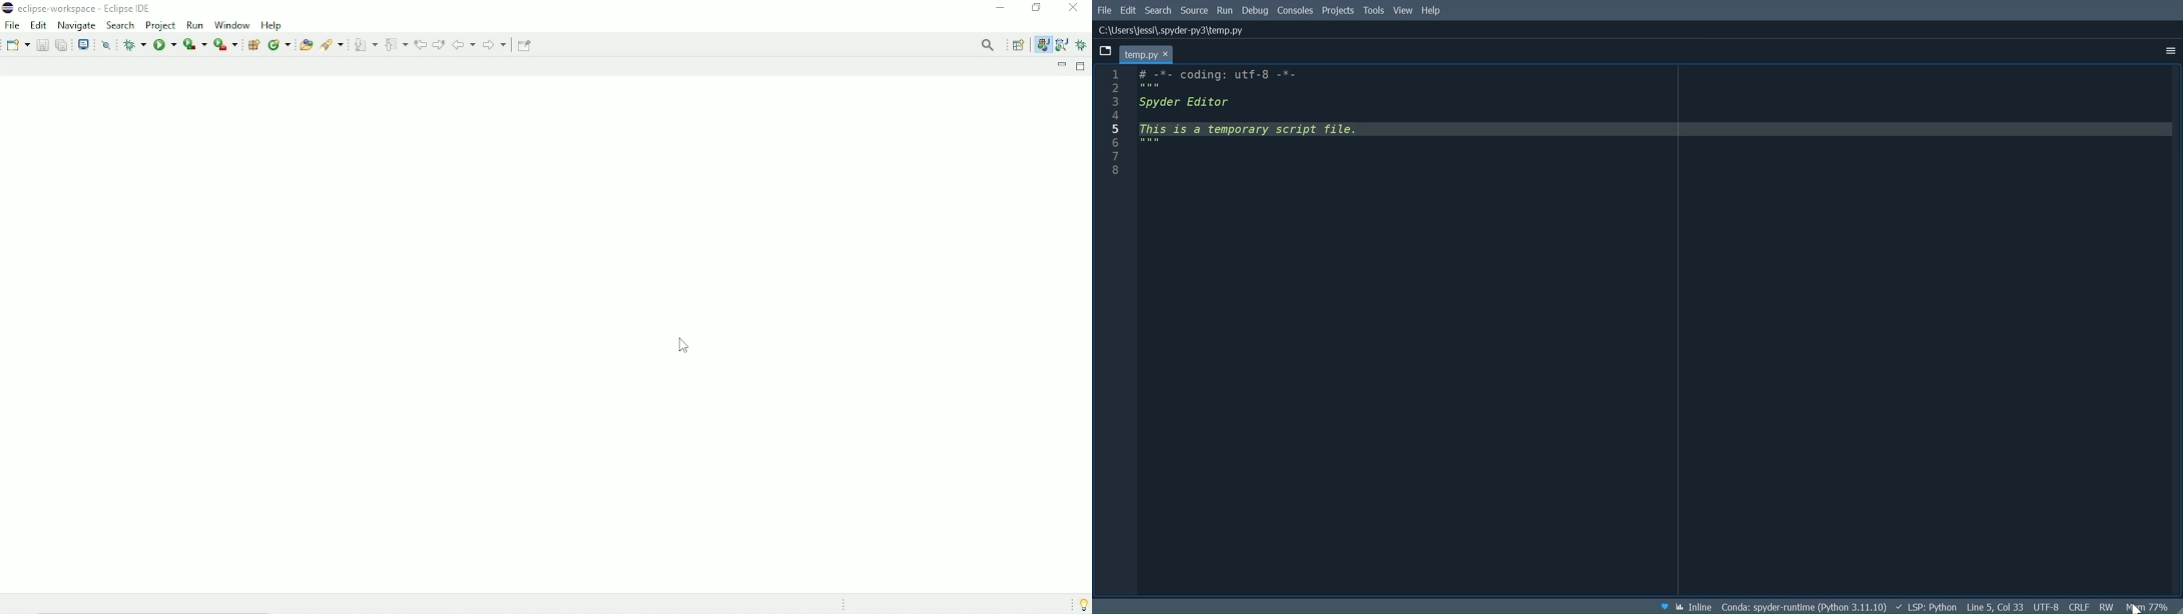  I want to click on More Options, so click(2170, 51).